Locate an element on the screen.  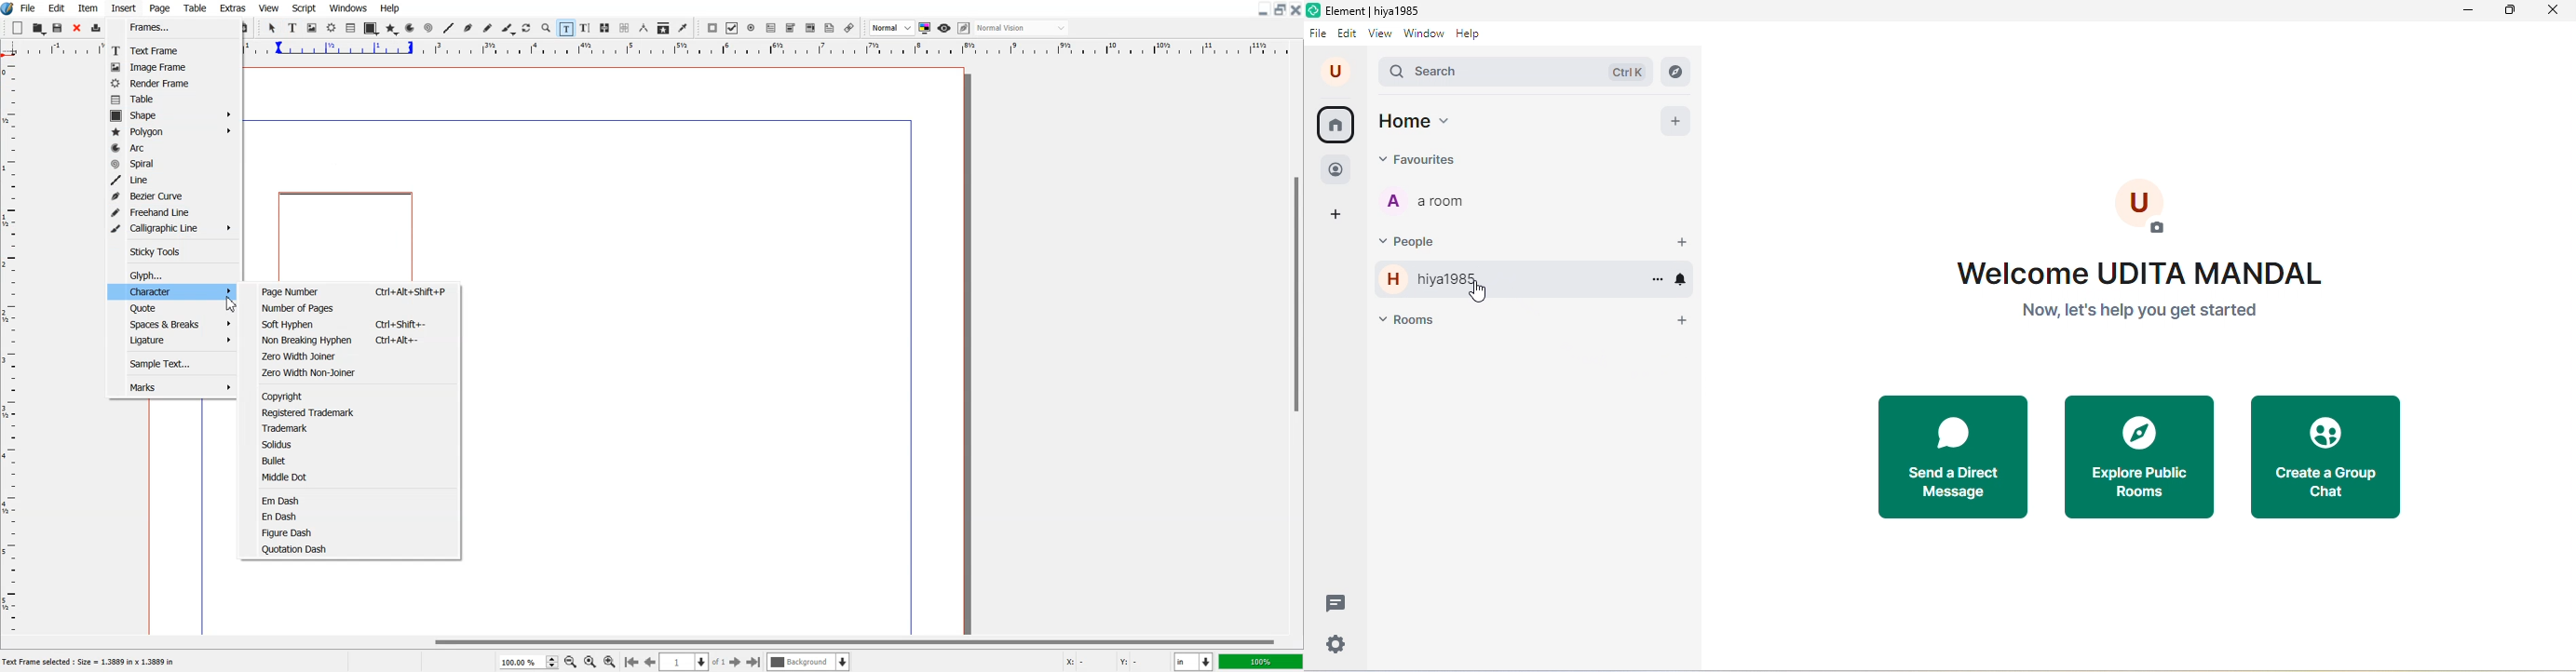
Minimize is located at coordinates (1264, 9).